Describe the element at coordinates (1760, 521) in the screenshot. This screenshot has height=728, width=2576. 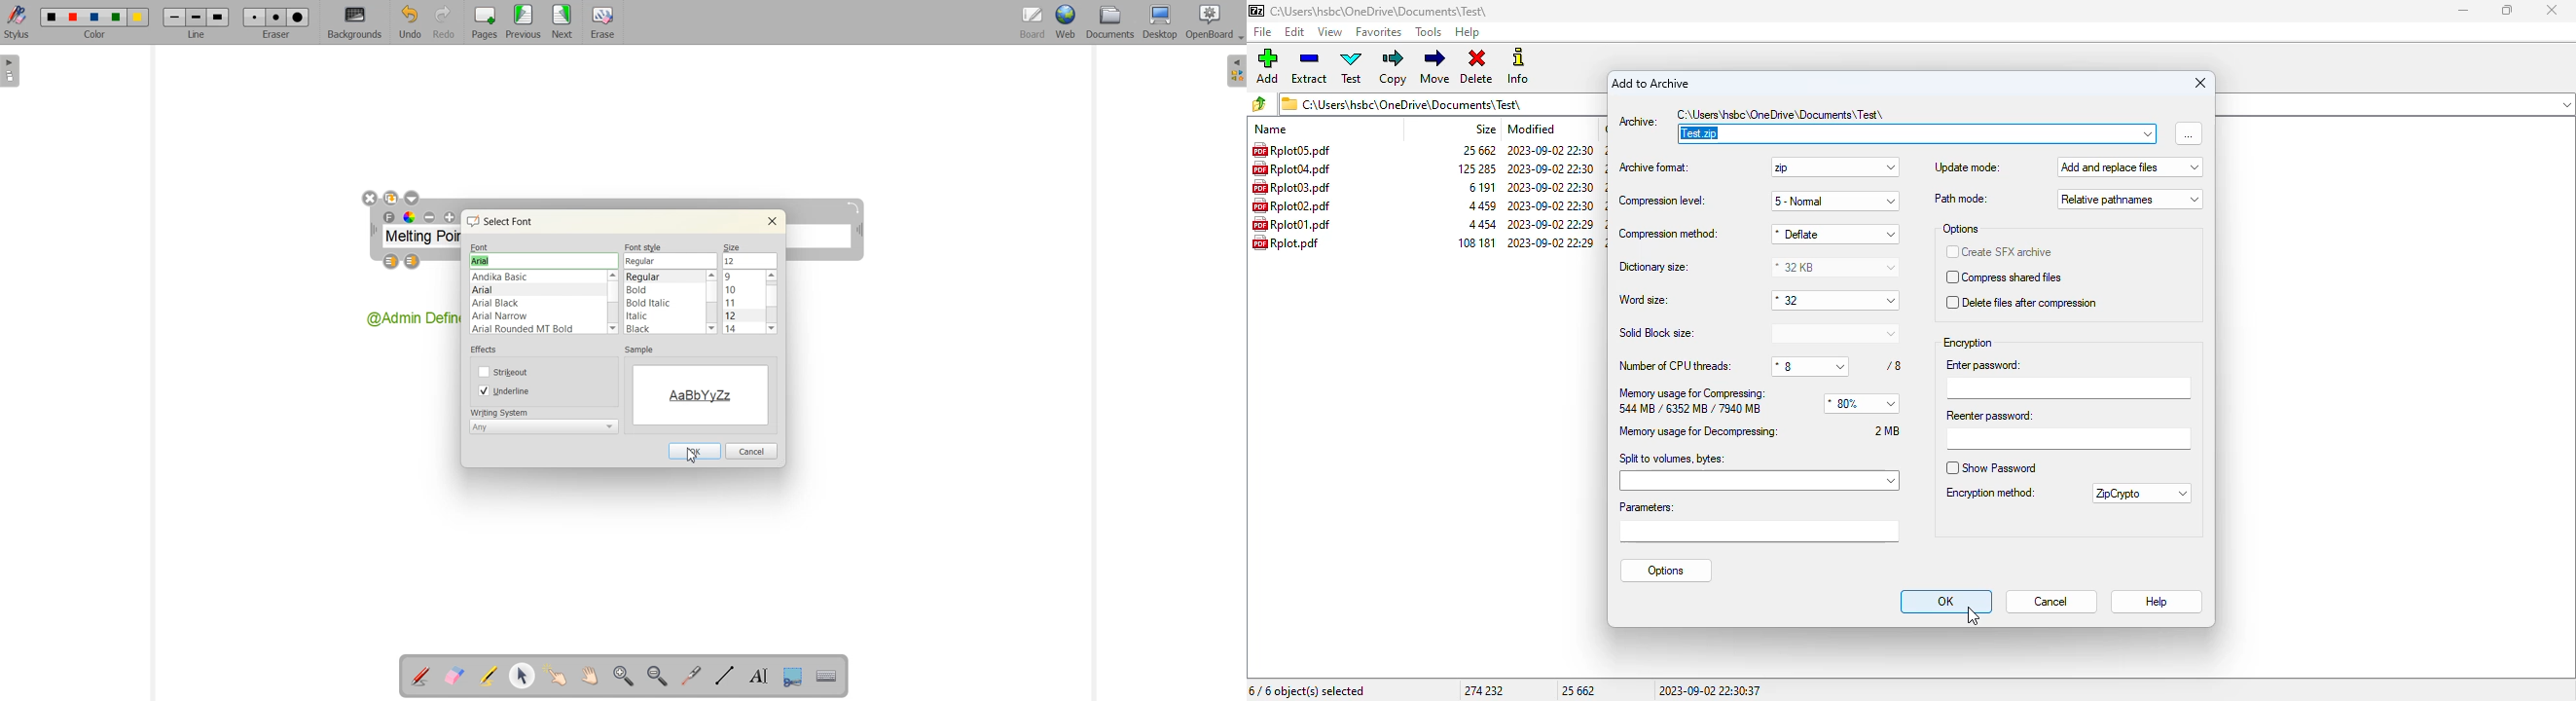
I see `parameters` at that location.